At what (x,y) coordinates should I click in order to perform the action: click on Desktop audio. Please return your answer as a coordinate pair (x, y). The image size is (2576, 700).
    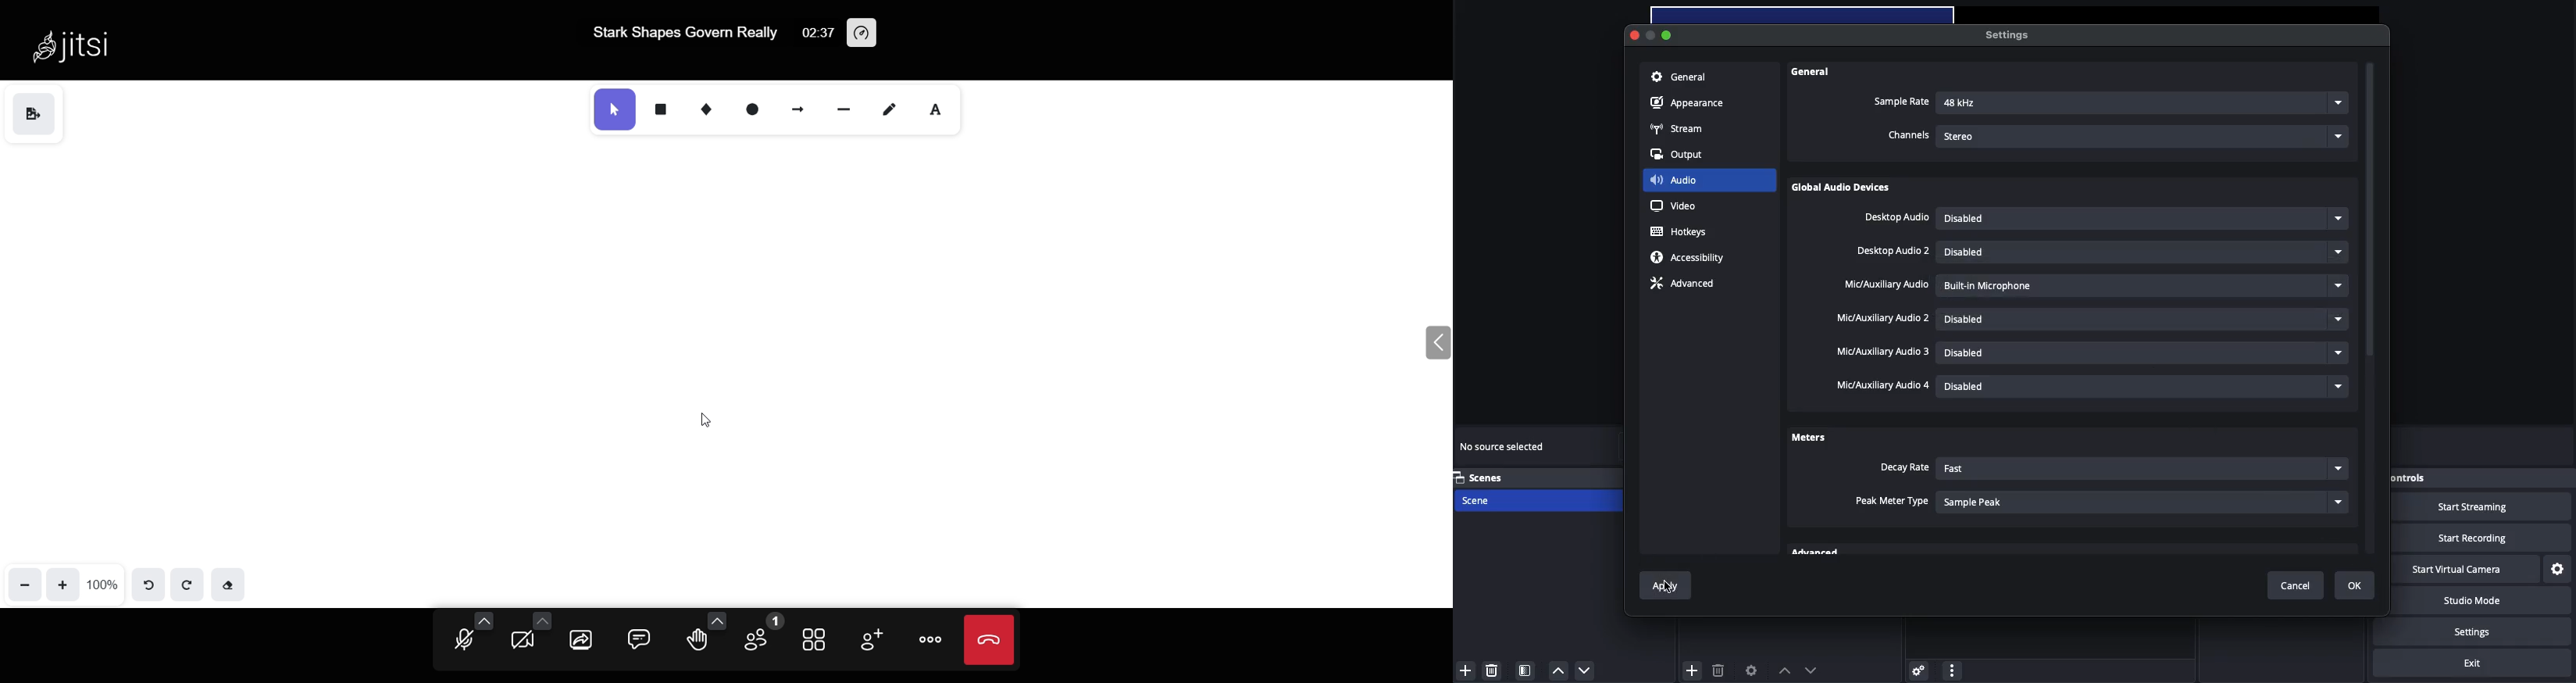
    Looking at the image, I should click on (1896, 218).